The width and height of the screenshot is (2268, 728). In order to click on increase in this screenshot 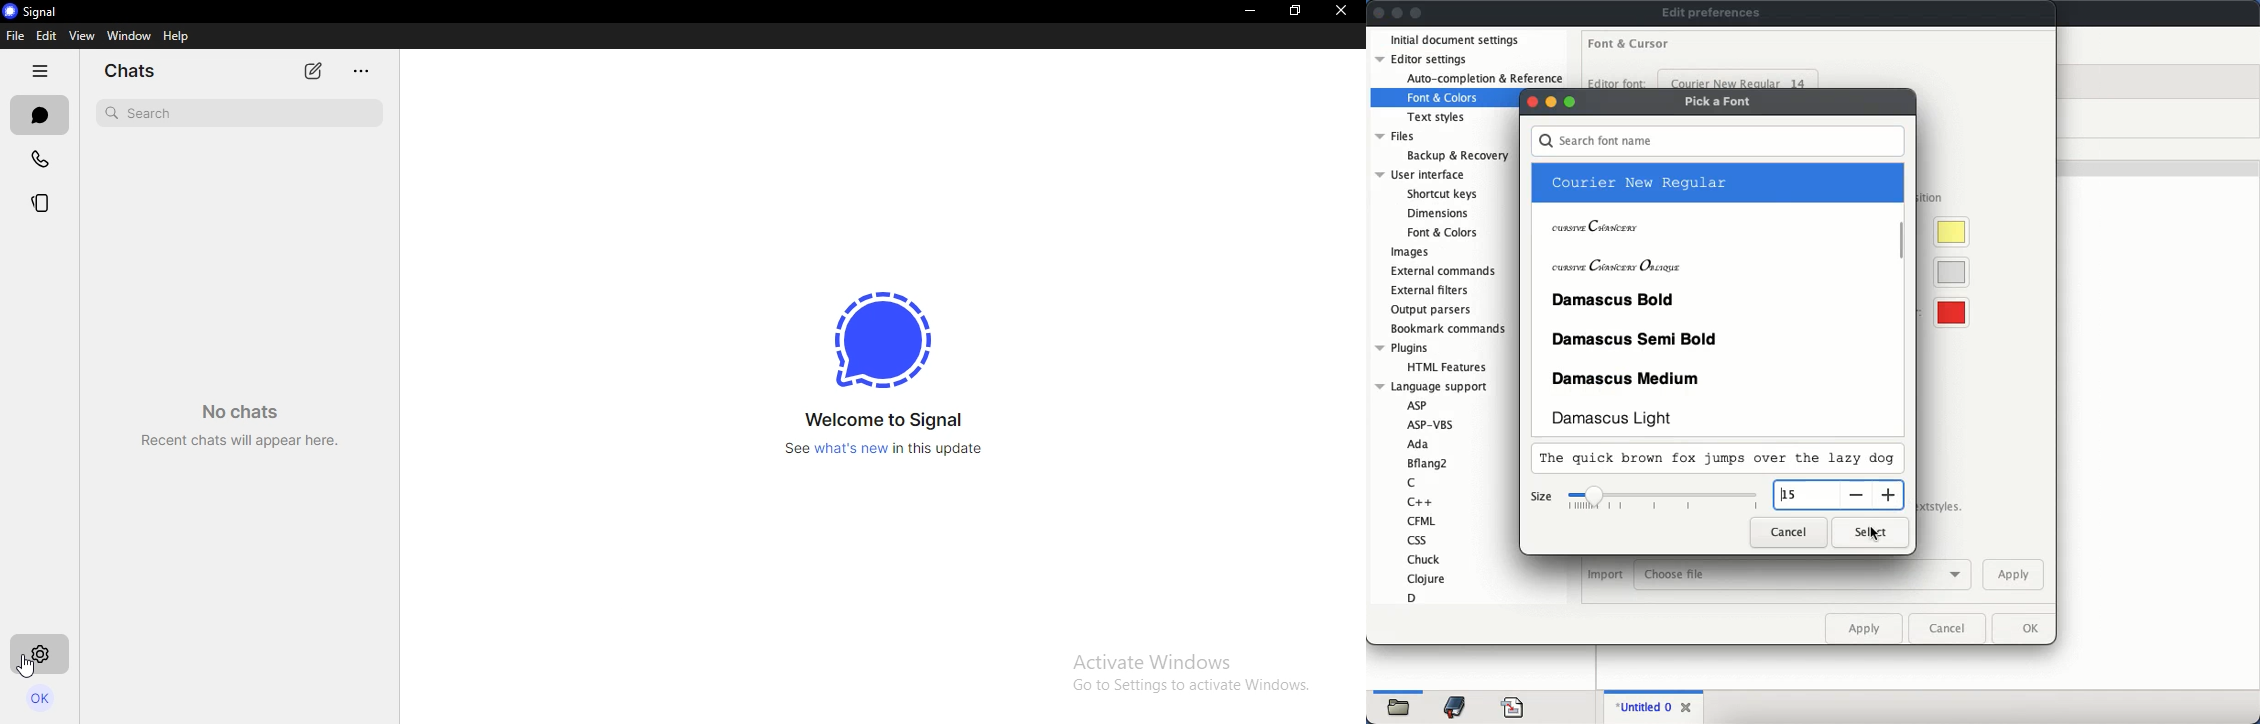, I will do `click(1887, 492)`.